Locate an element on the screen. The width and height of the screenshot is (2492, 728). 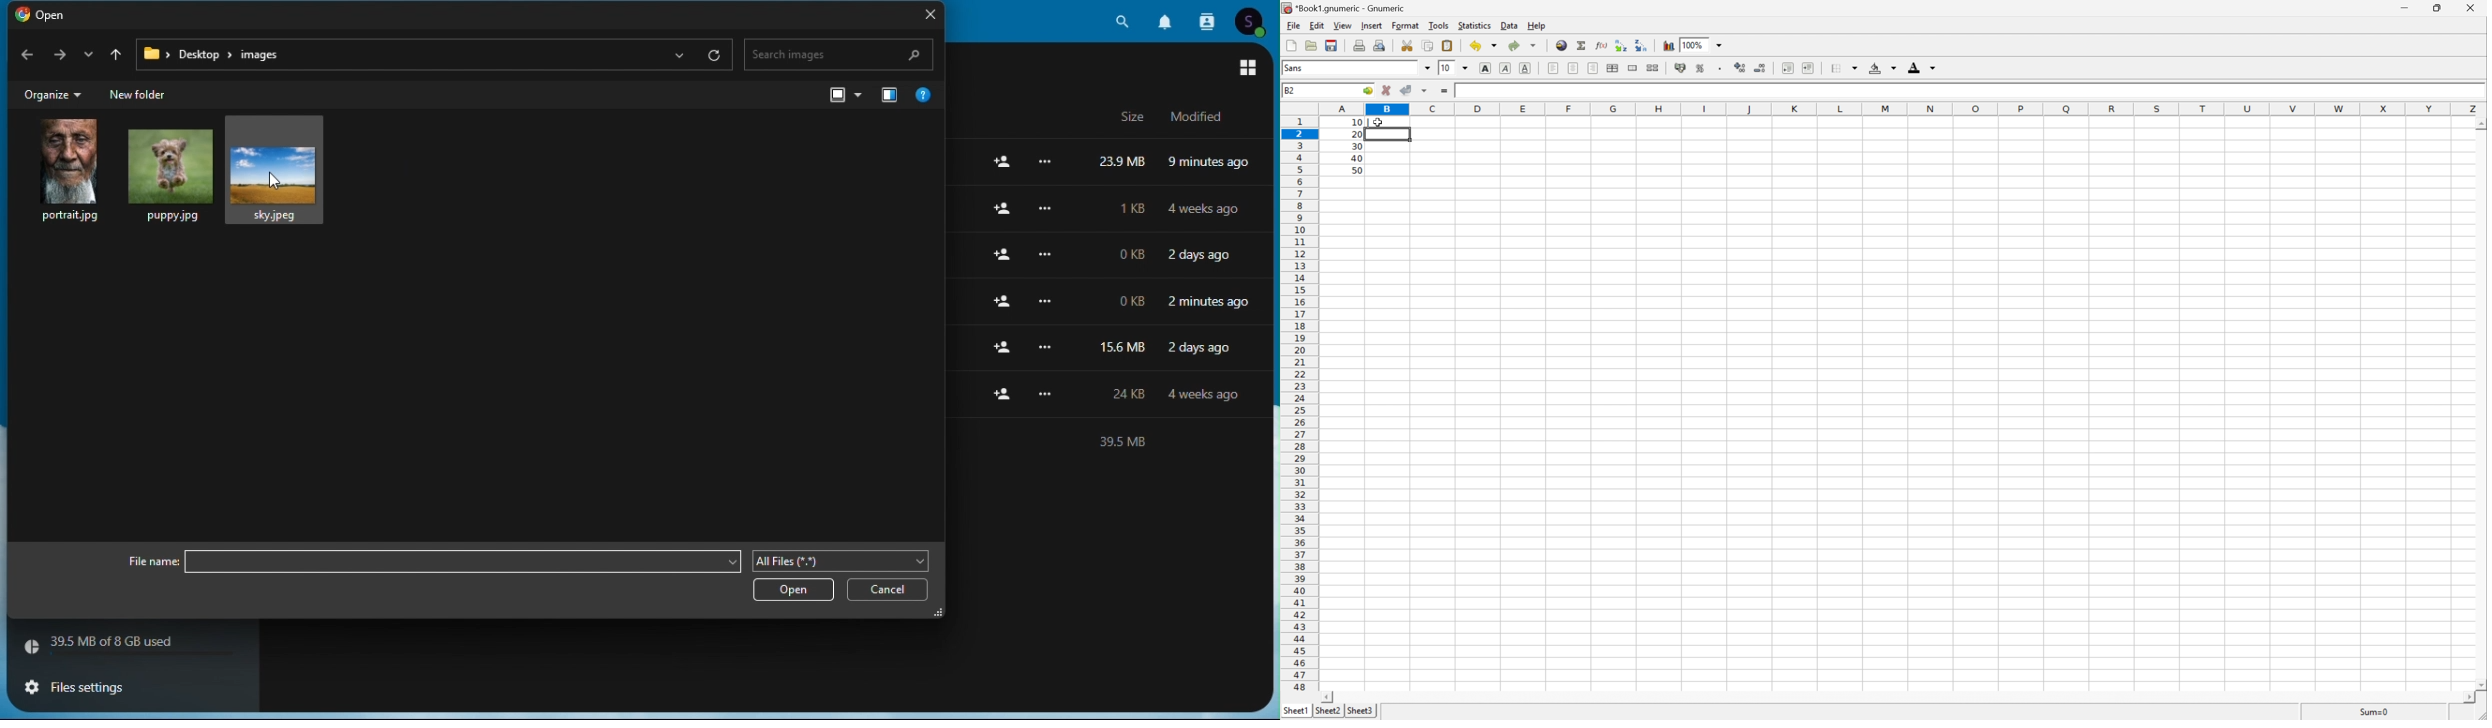
Copy selection is located at coordinates (1429, 46).